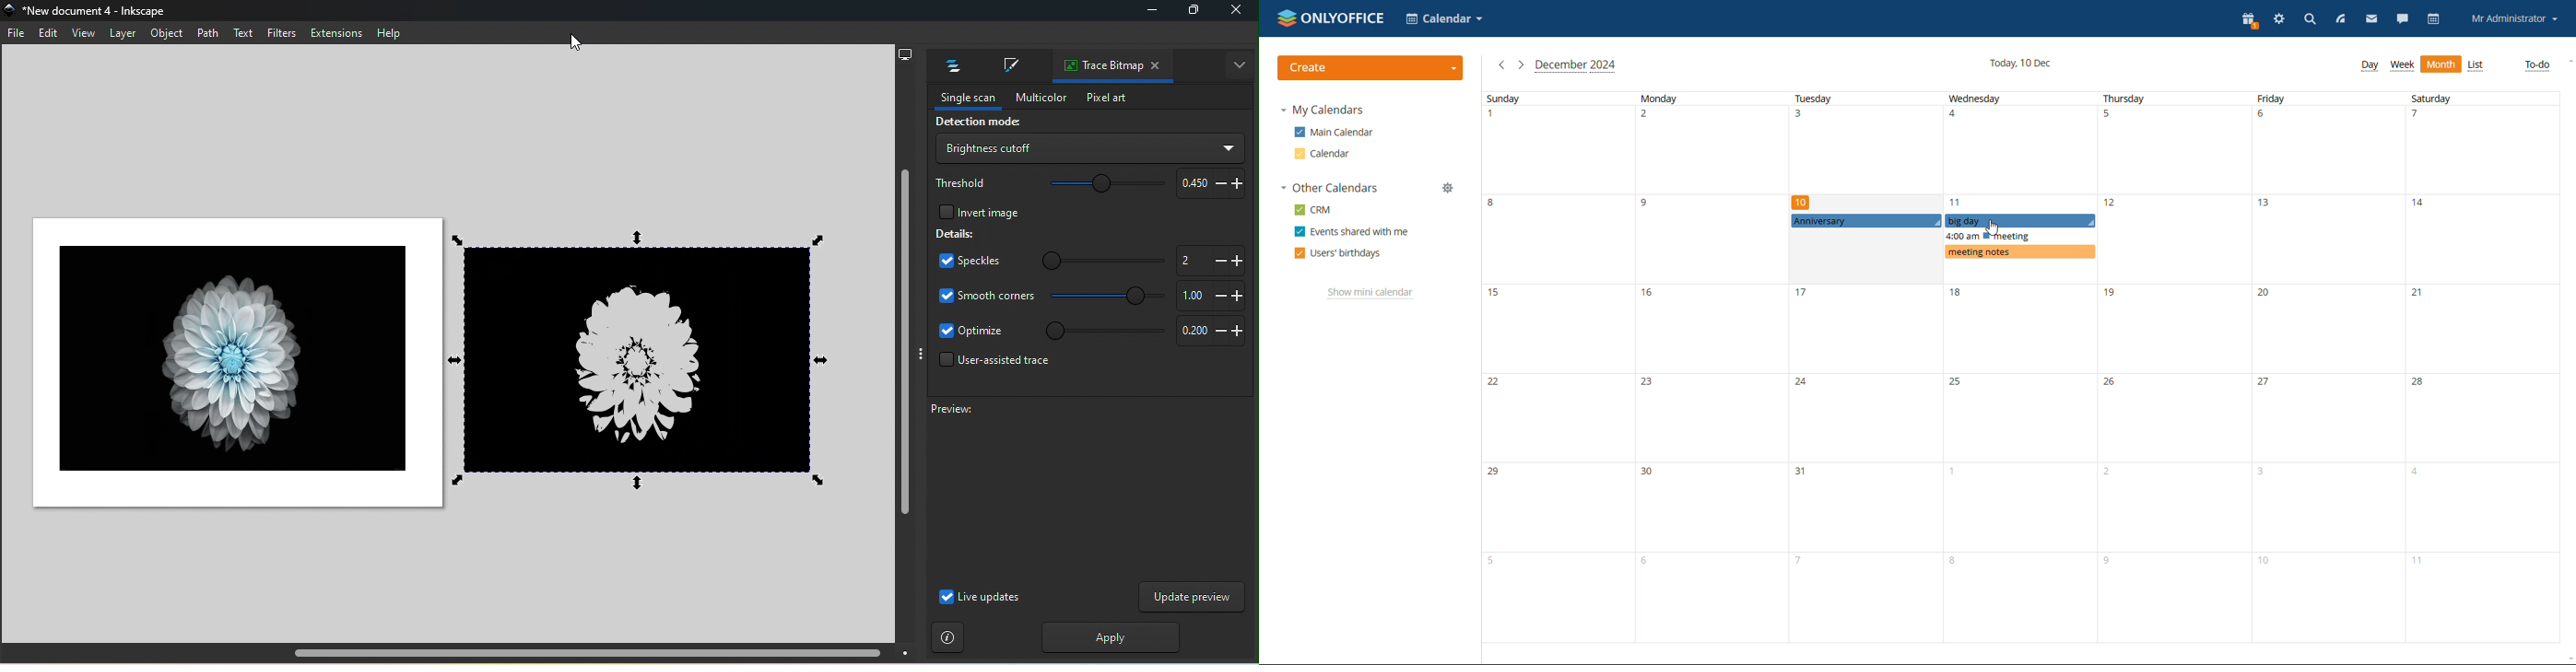 Image resolution: width=2576 pixels, height=672 pixels. What do you see at coordinates (461, 653) in the screenshot?
I see `Horizontal scroll bar` at bounding box center [461, 653].